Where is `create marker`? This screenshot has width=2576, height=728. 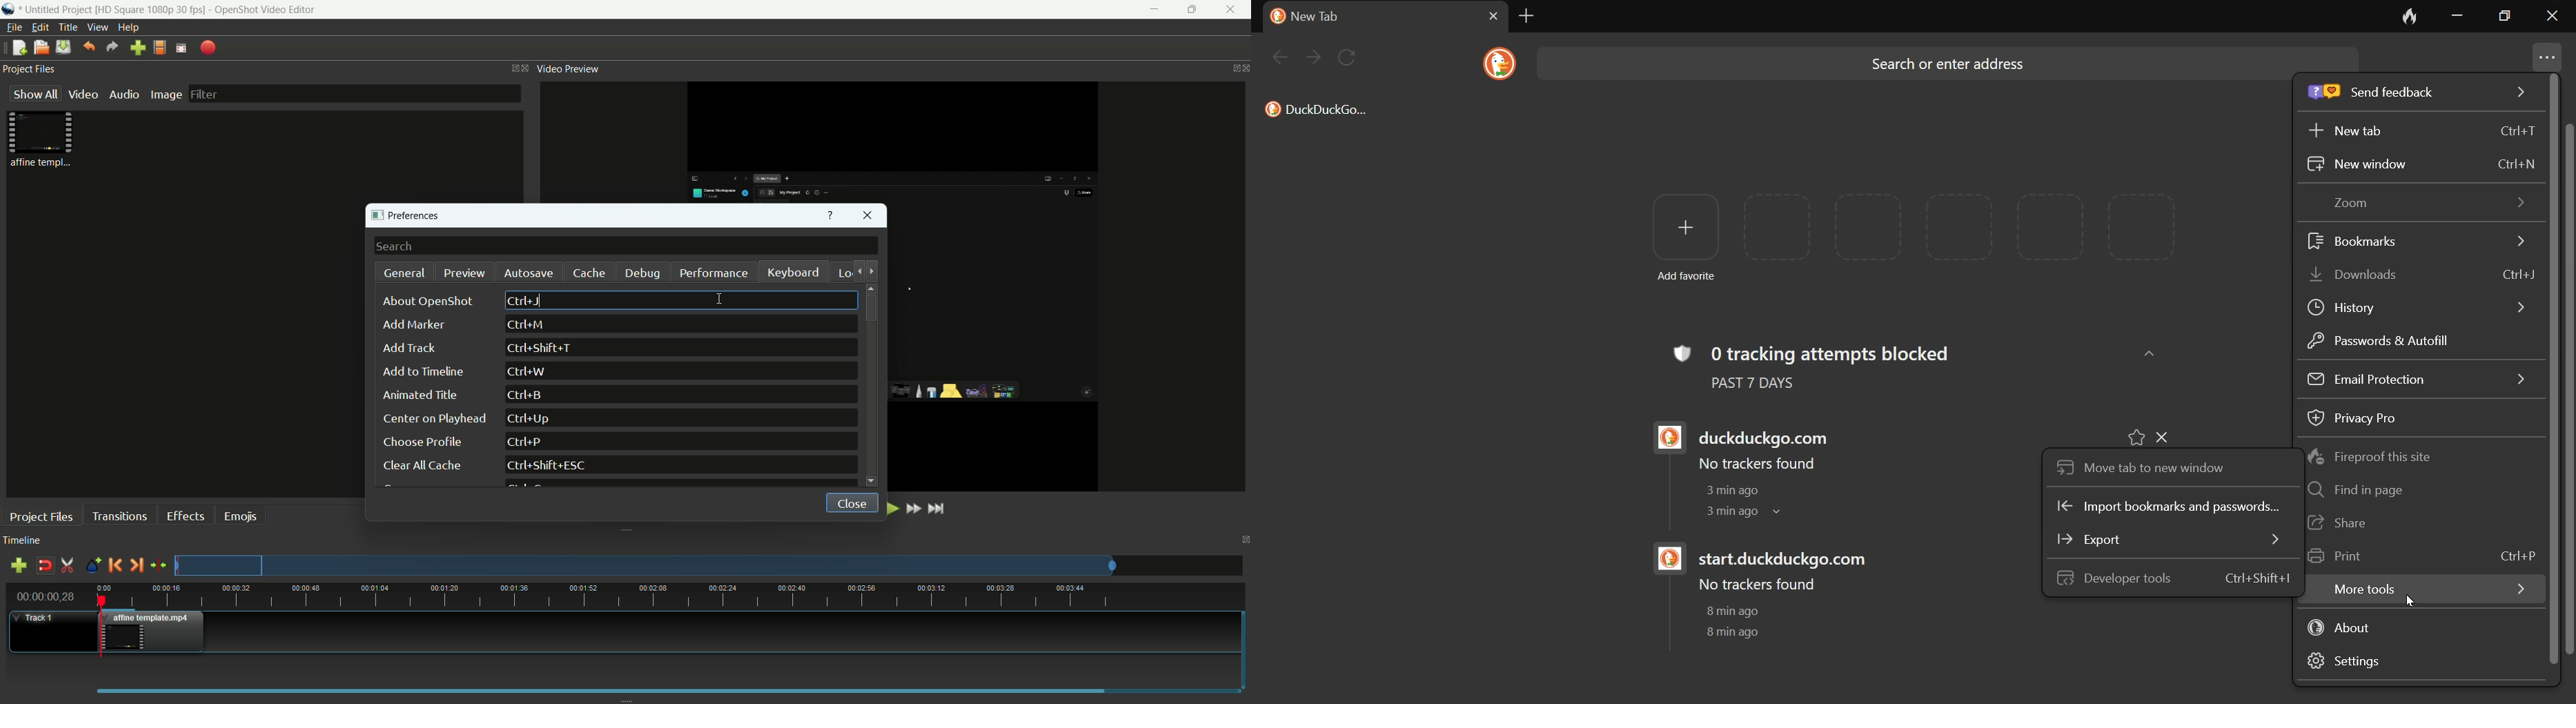
create marker is located at coordinates (91, 566).